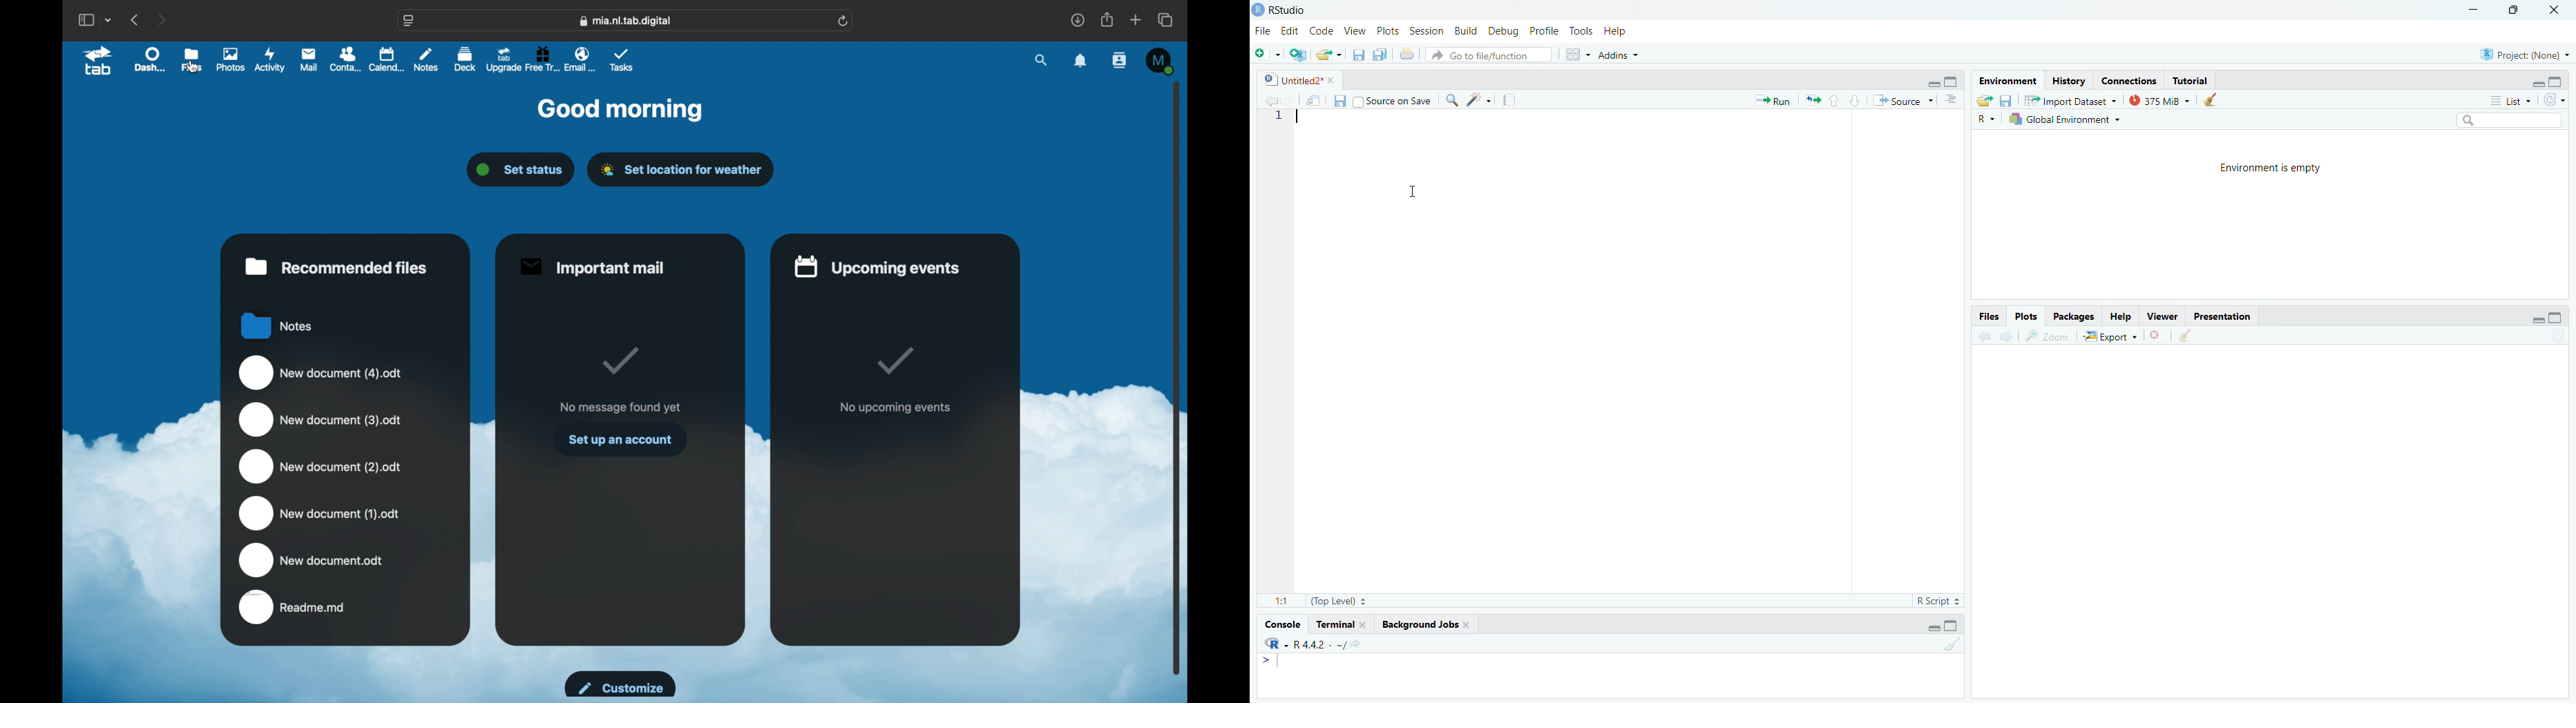 The width and height of the screenshot is (2576, 728). What do you see at coordinates (2007, 336) in the screenshot?
I see `go forward` at bounding box center [2007, 336].